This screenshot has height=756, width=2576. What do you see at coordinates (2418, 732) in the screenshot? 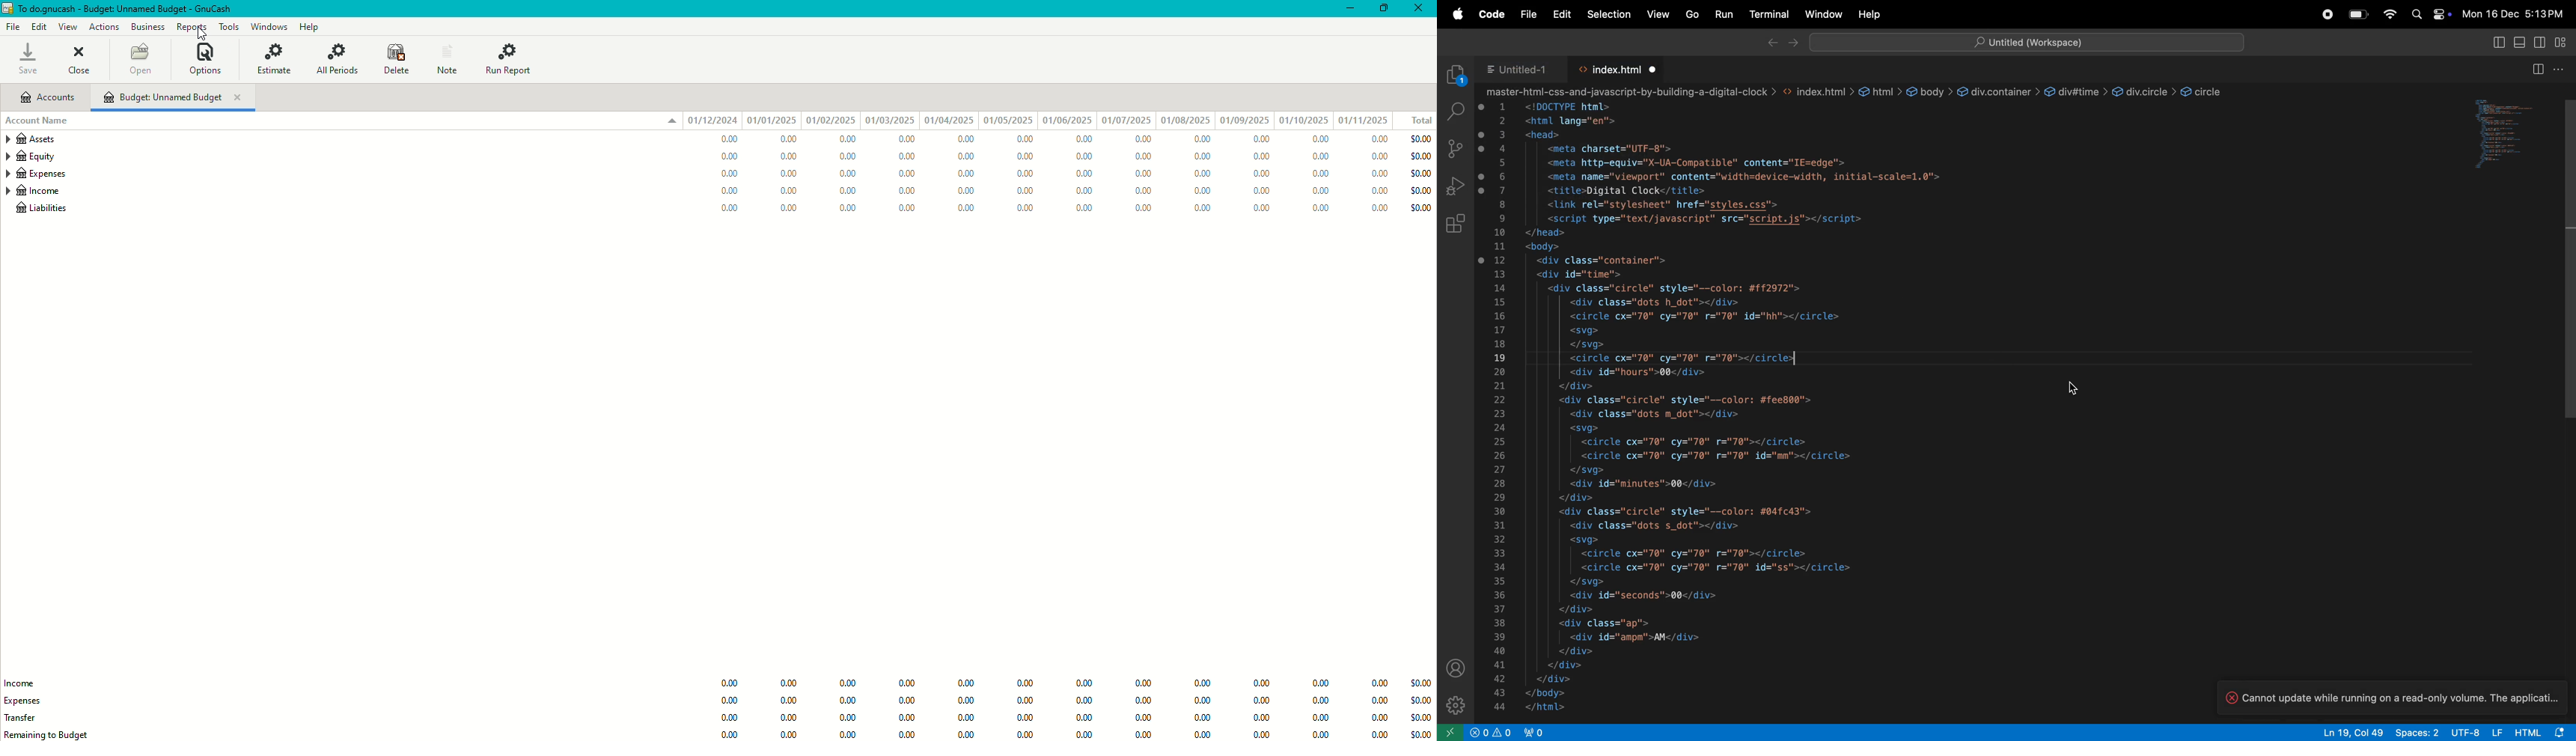
I see `spaces: 2` at bounding box center [2418, 732].